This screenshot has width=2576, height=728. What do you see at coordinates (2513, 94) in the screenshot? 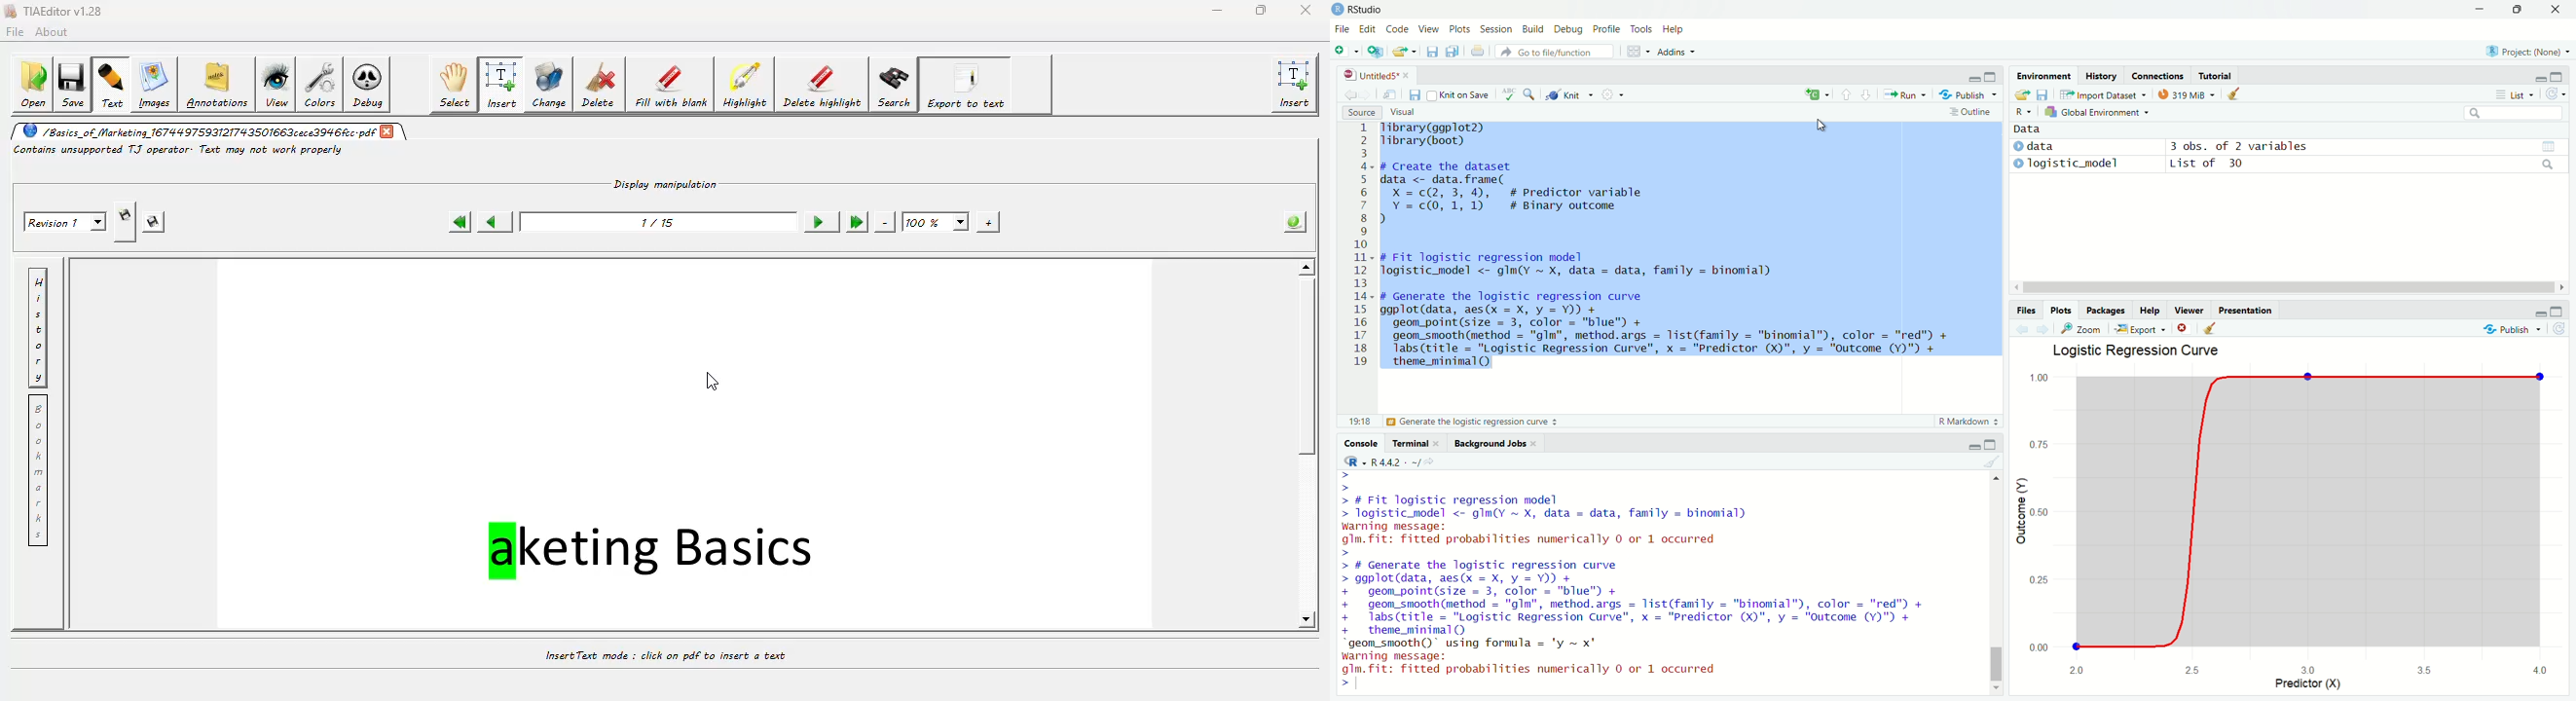
I see `List` at bounding box center [2513, 94].